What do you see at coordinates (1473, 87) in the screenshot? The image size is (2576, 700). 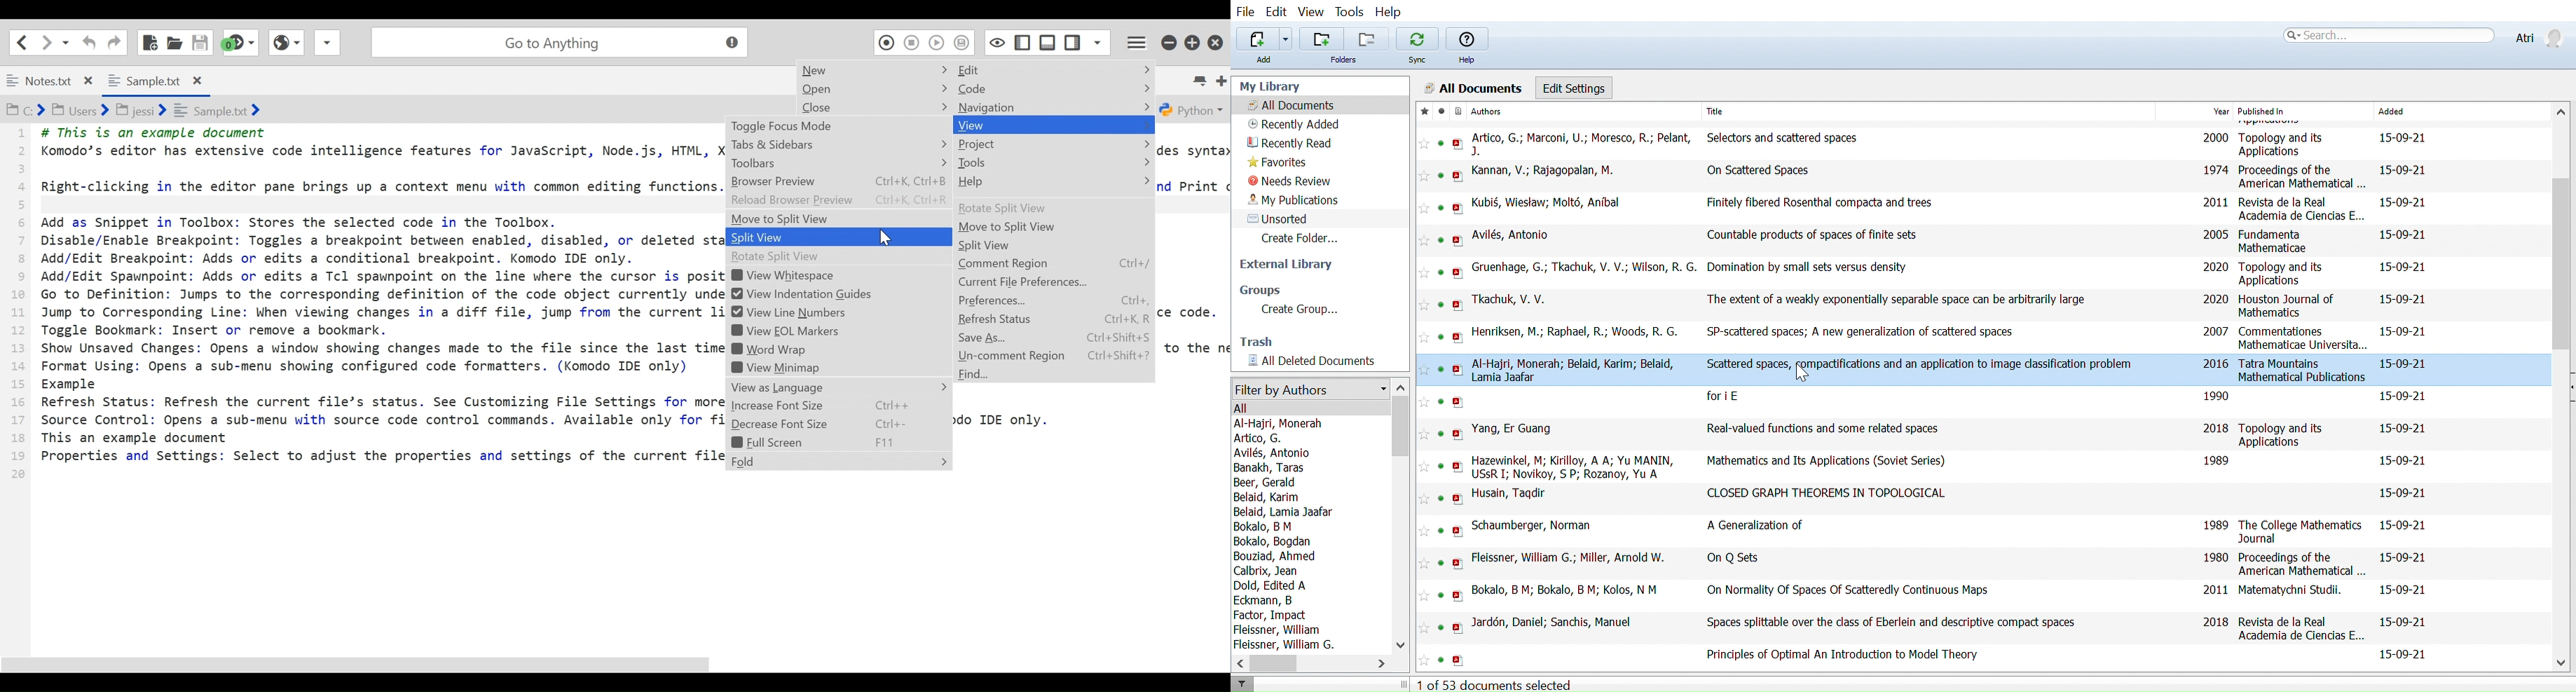 I see `all documents` at bounding box center [1473, 87].